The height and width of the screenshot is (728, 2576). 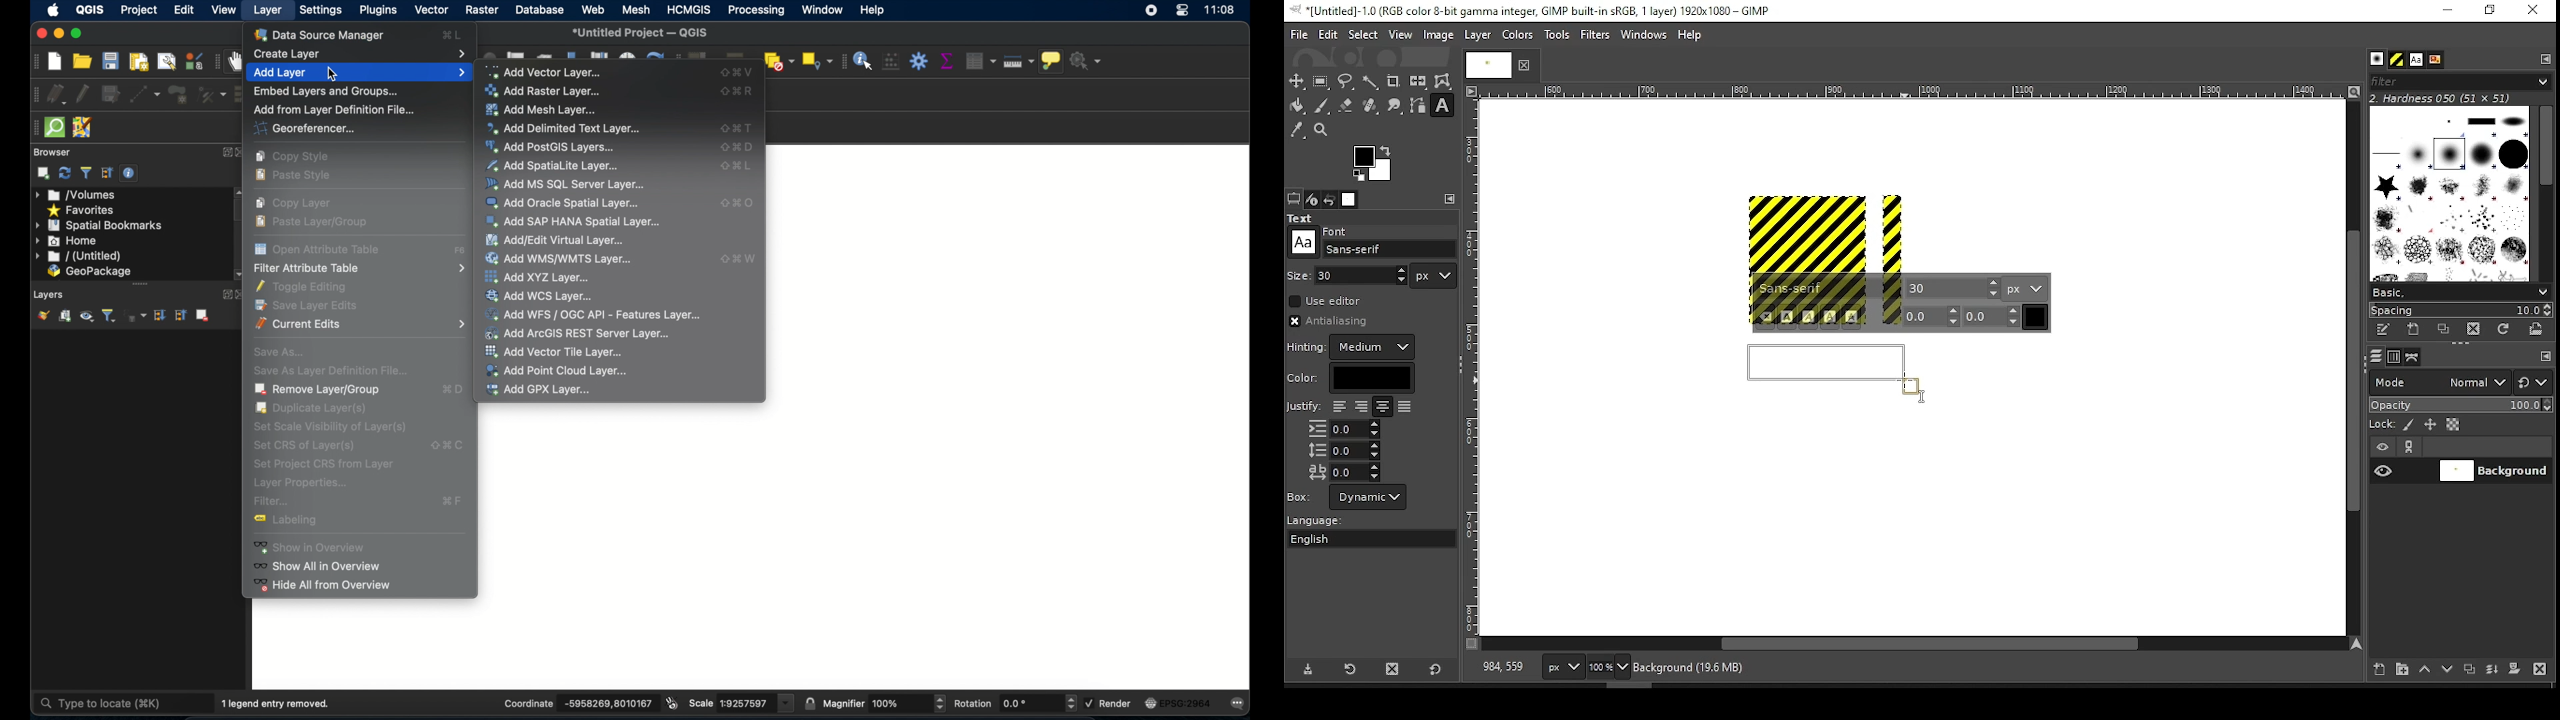 I want to click on paths tool, so click(x=1419, y=107).